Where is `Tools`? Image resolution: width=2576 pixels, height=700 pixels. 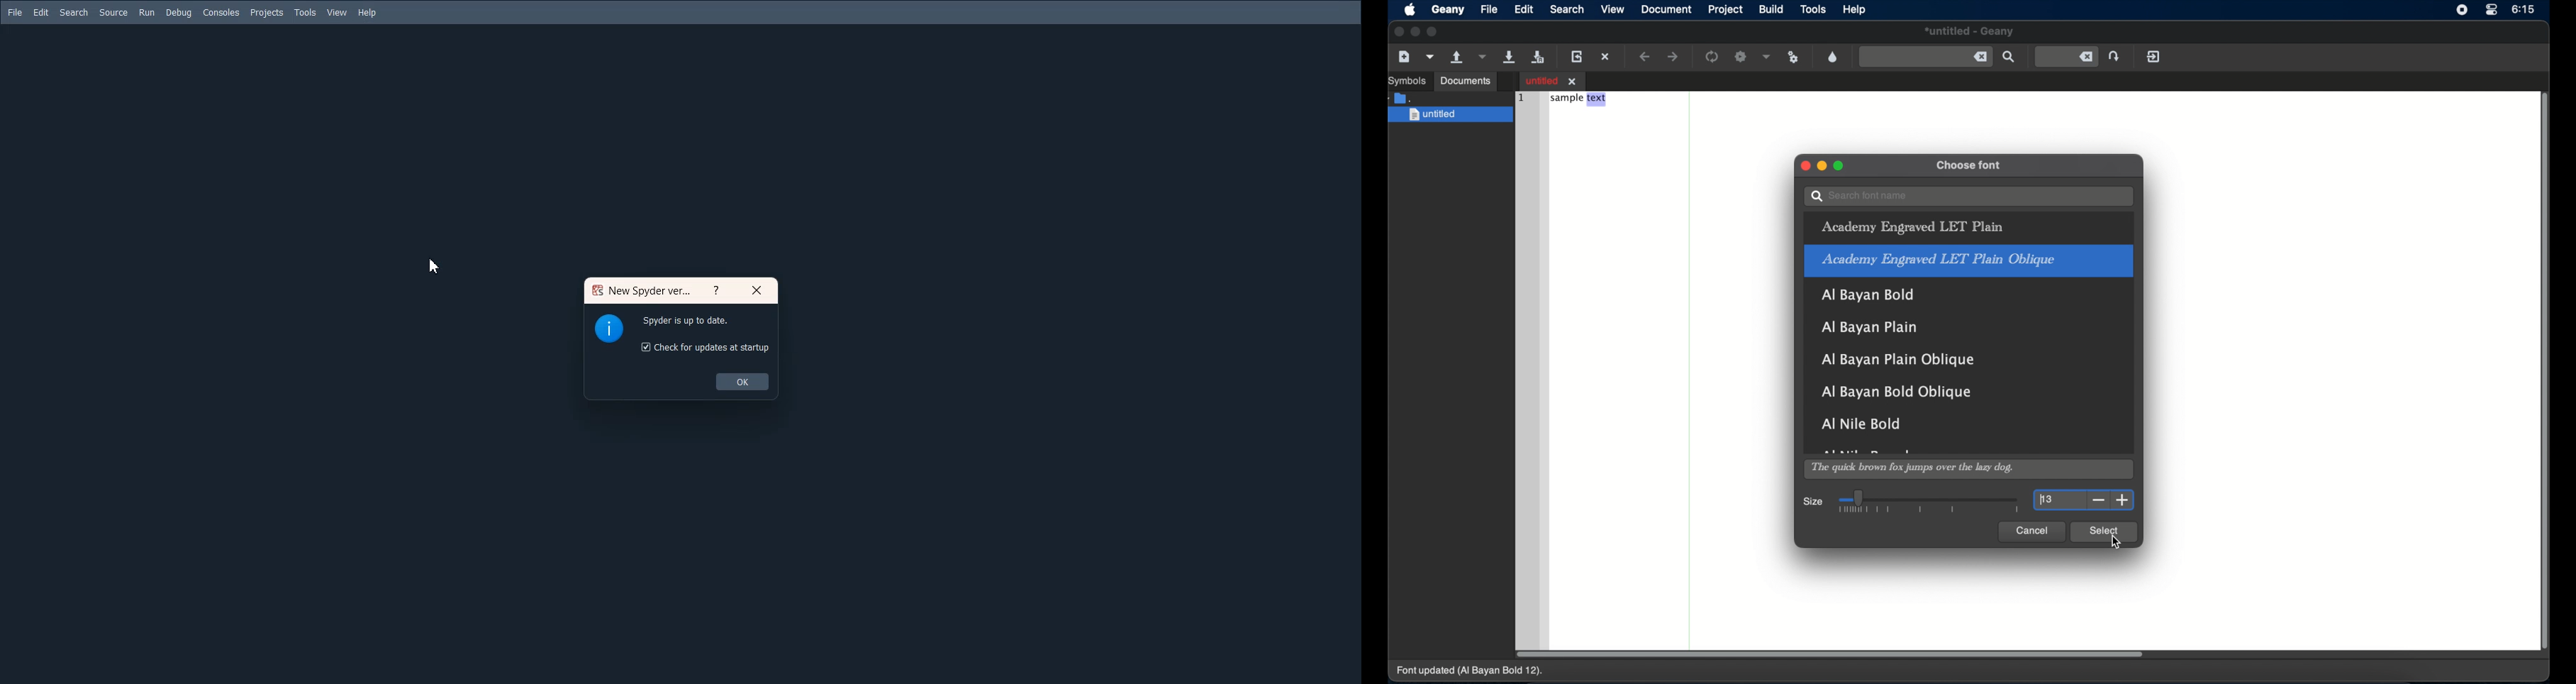 Tools is located at coordinates (306, 13).